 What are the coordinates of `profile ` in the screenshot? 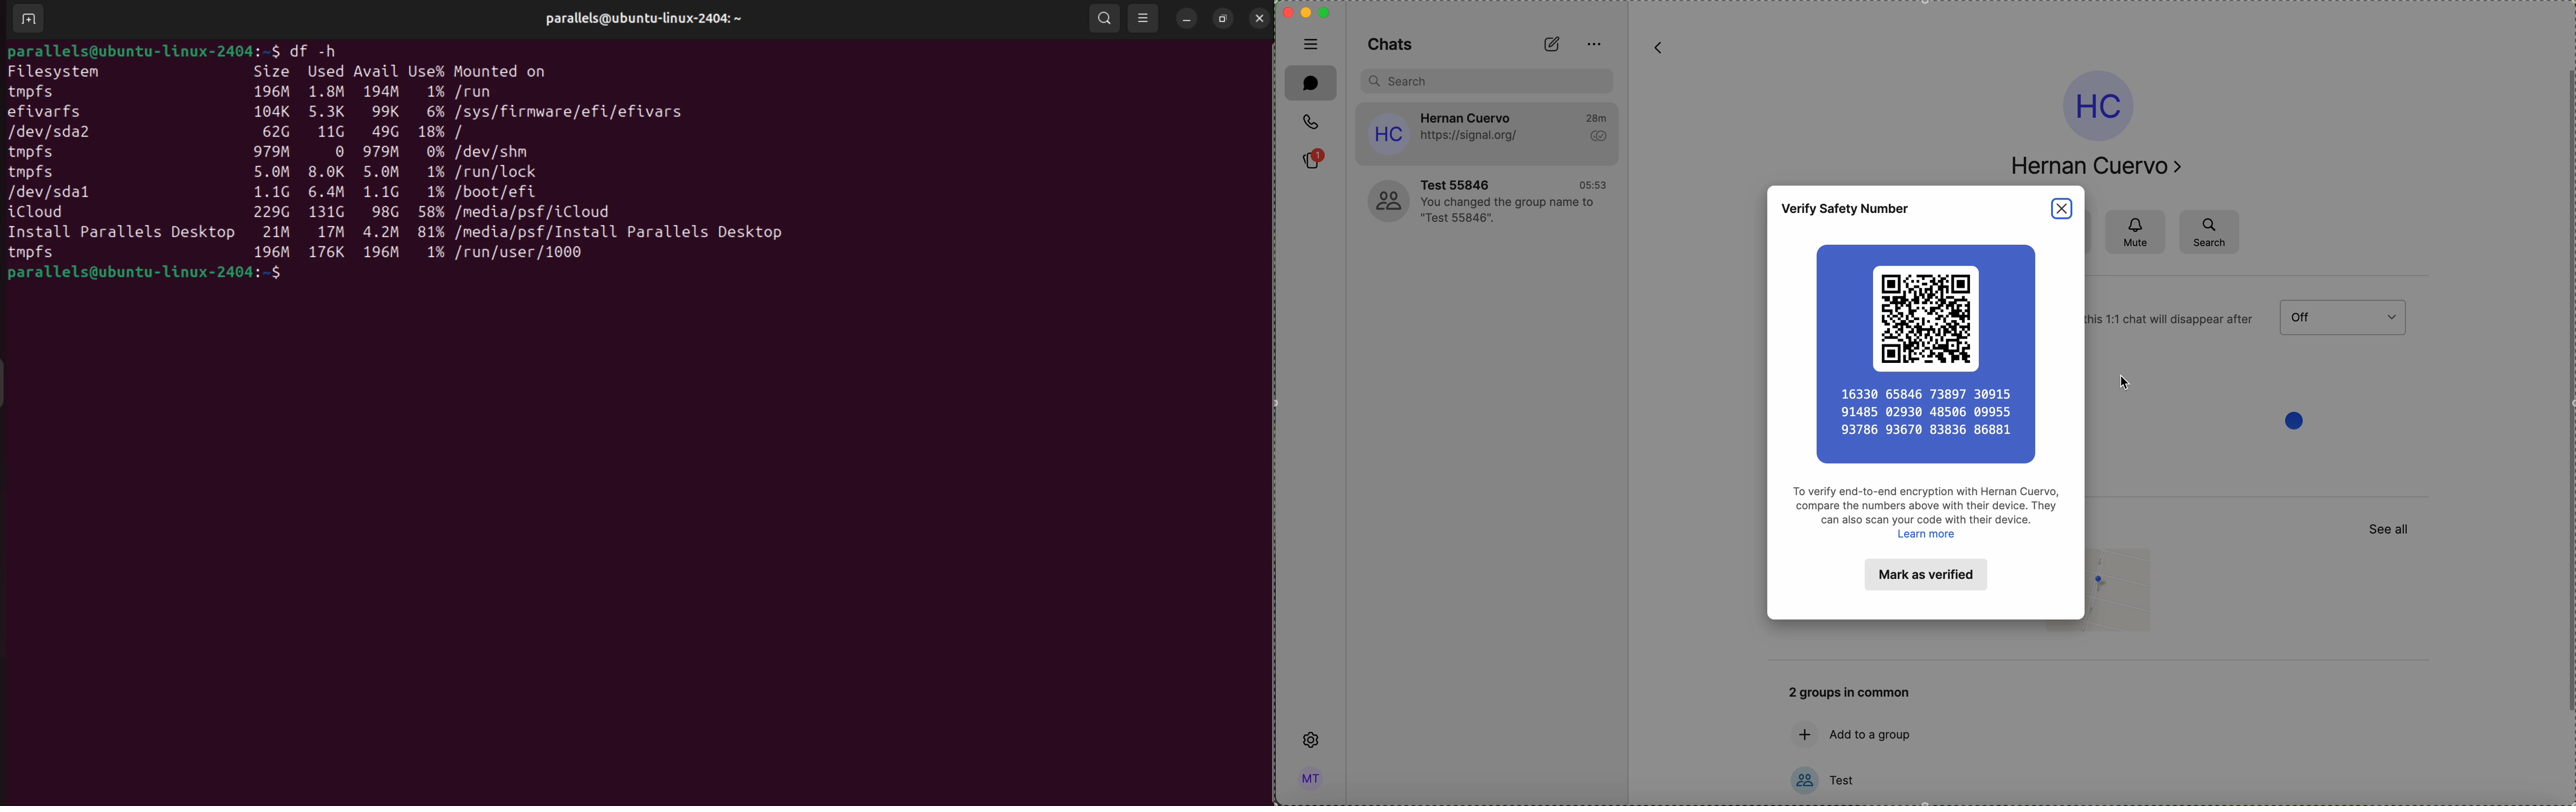 It's located at (2096, 106).